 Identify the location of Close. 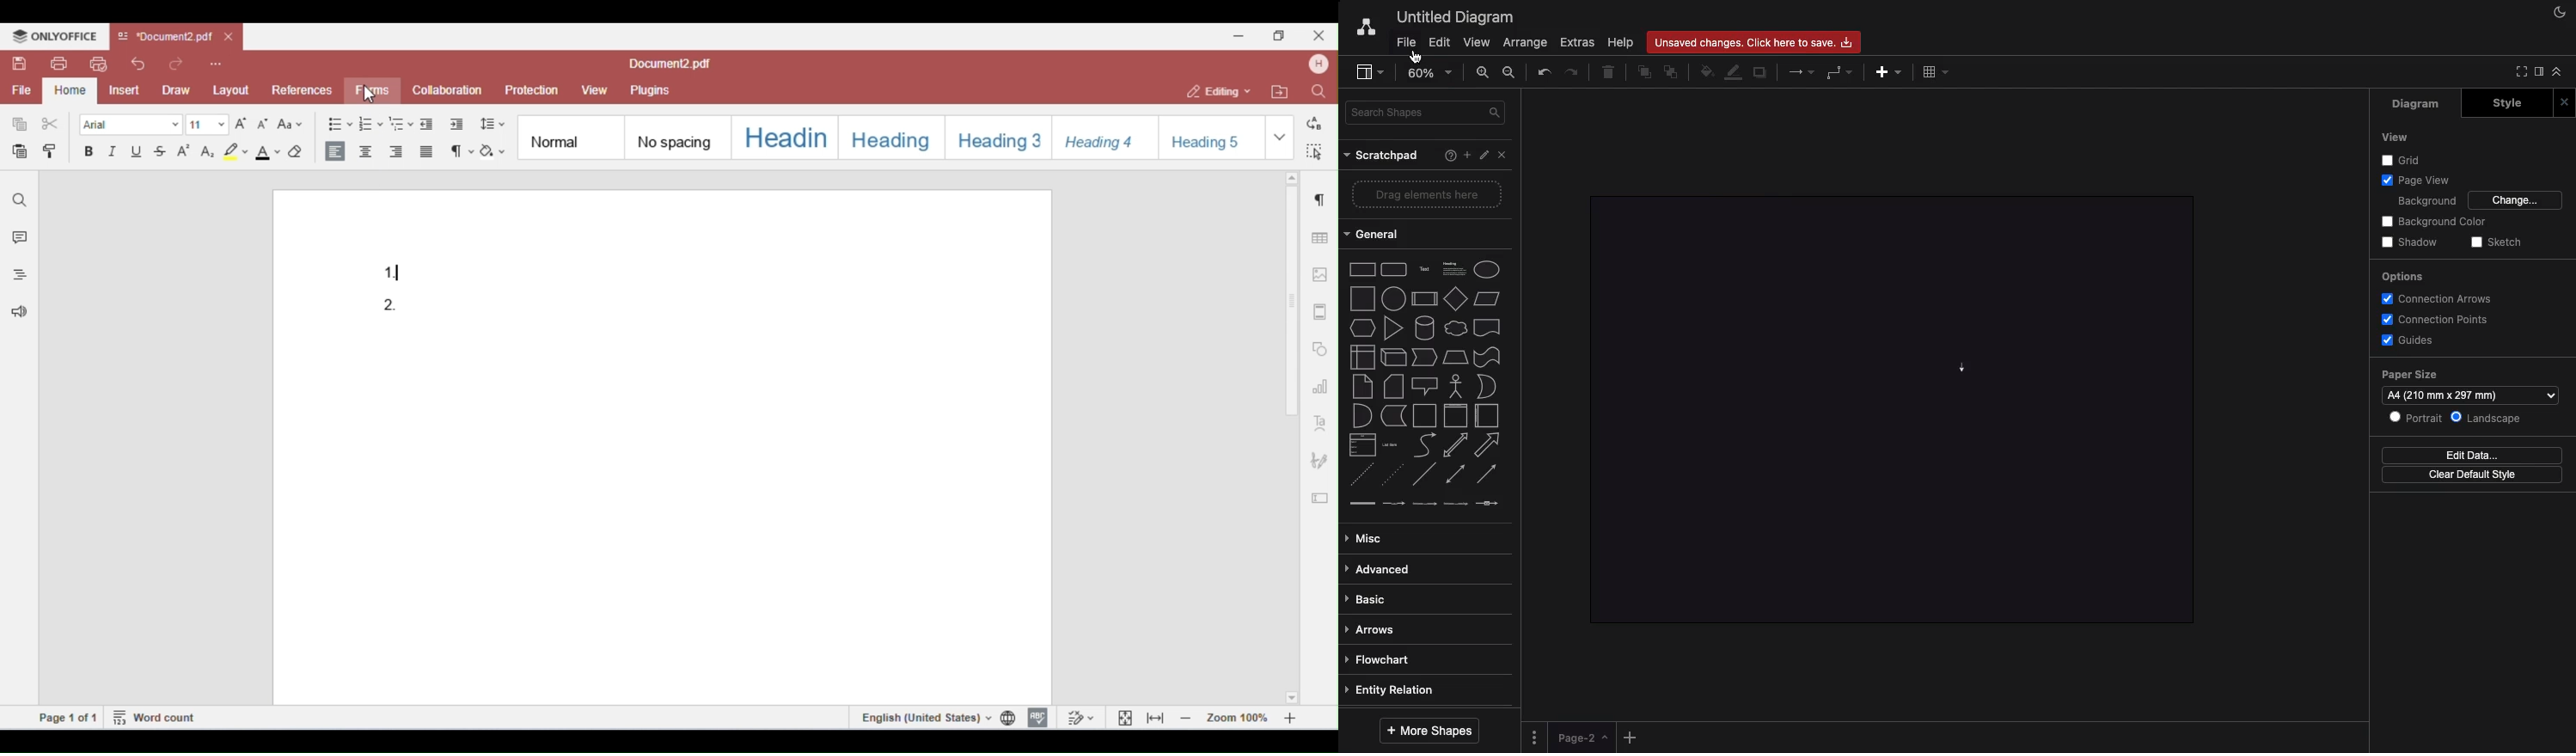
(1502, 155).